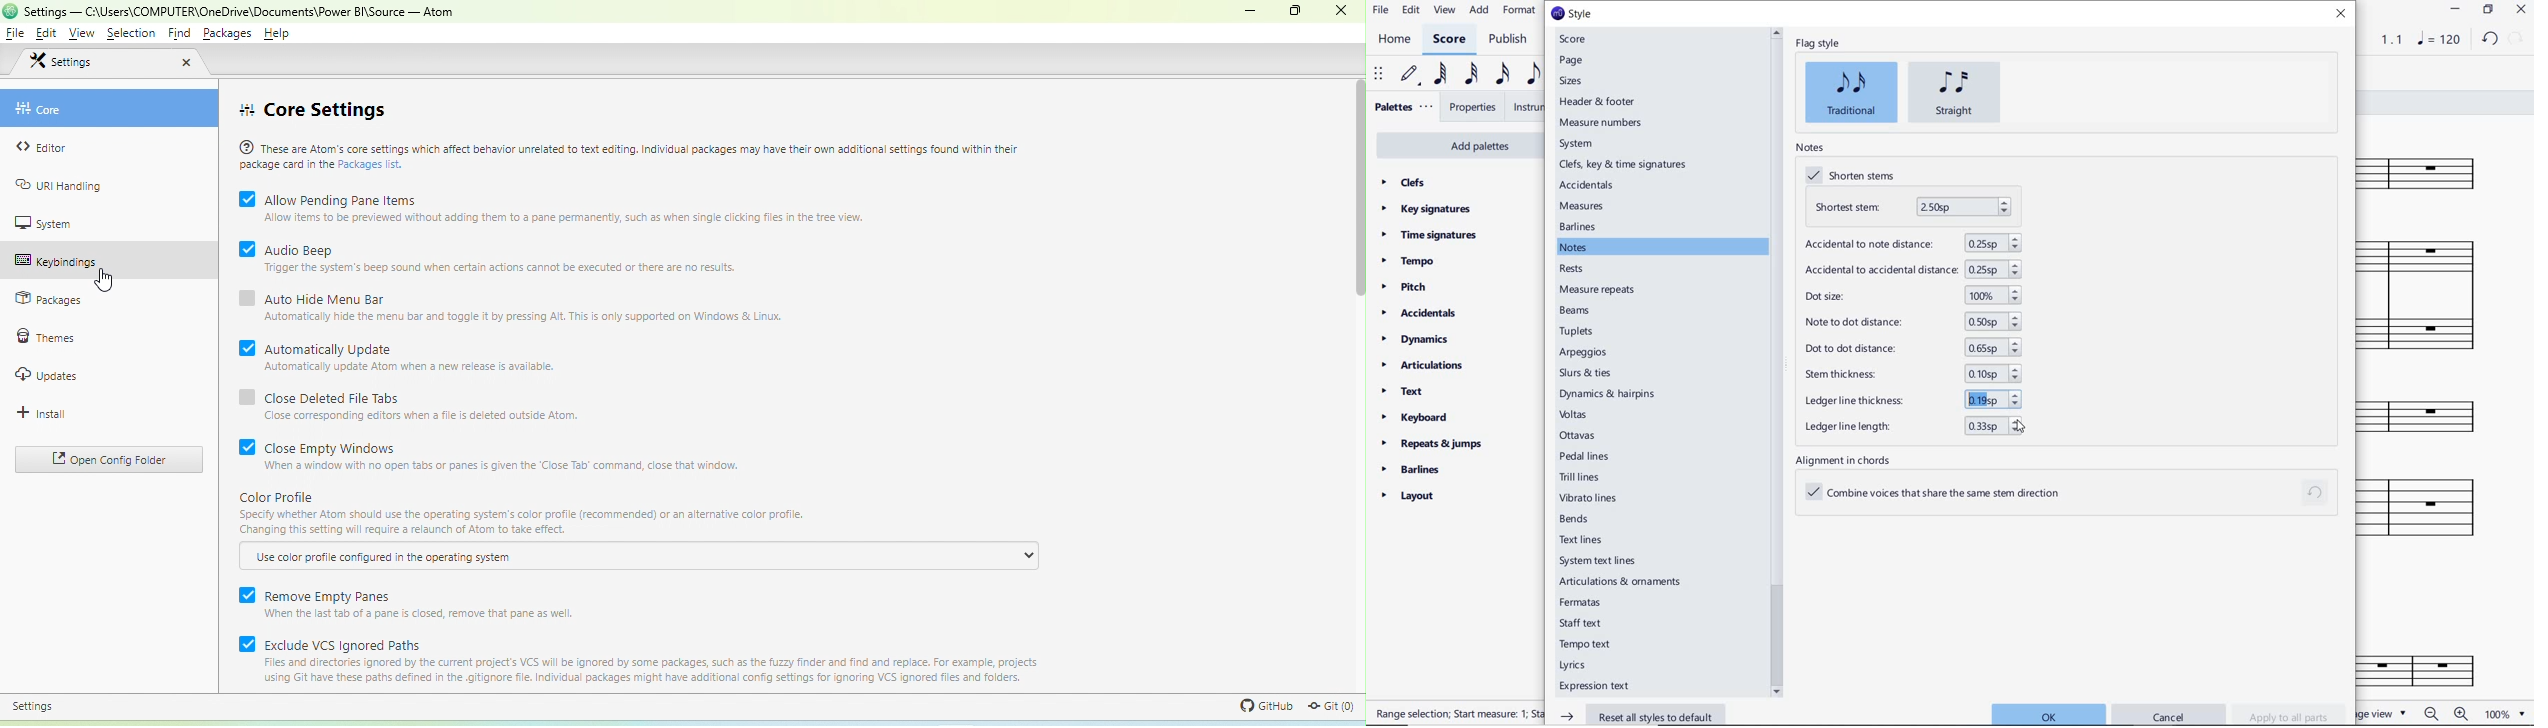  What do you see at coordinates (1456, 144) in the screenshot?
I see `add palettes` at bounding box center [1456, 144].